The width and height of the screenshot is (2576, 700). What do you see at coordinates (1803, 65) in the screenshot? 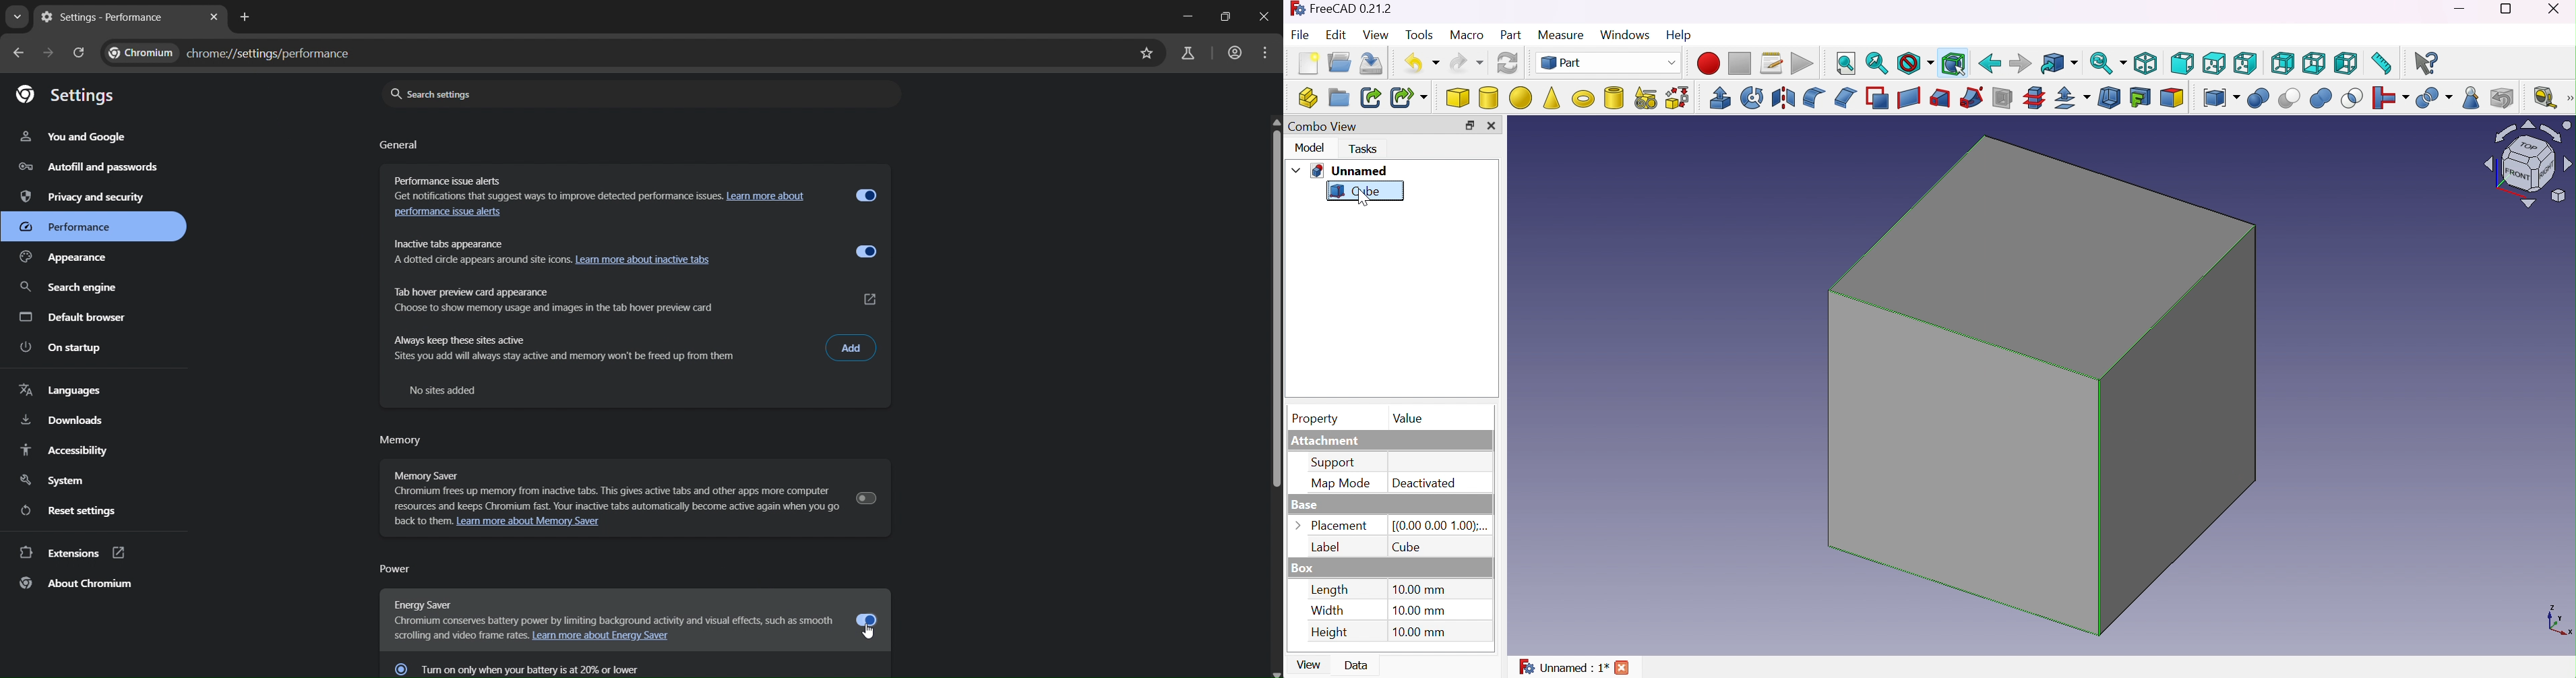
I see `Execute macro` at bounding box center [1803, 65].